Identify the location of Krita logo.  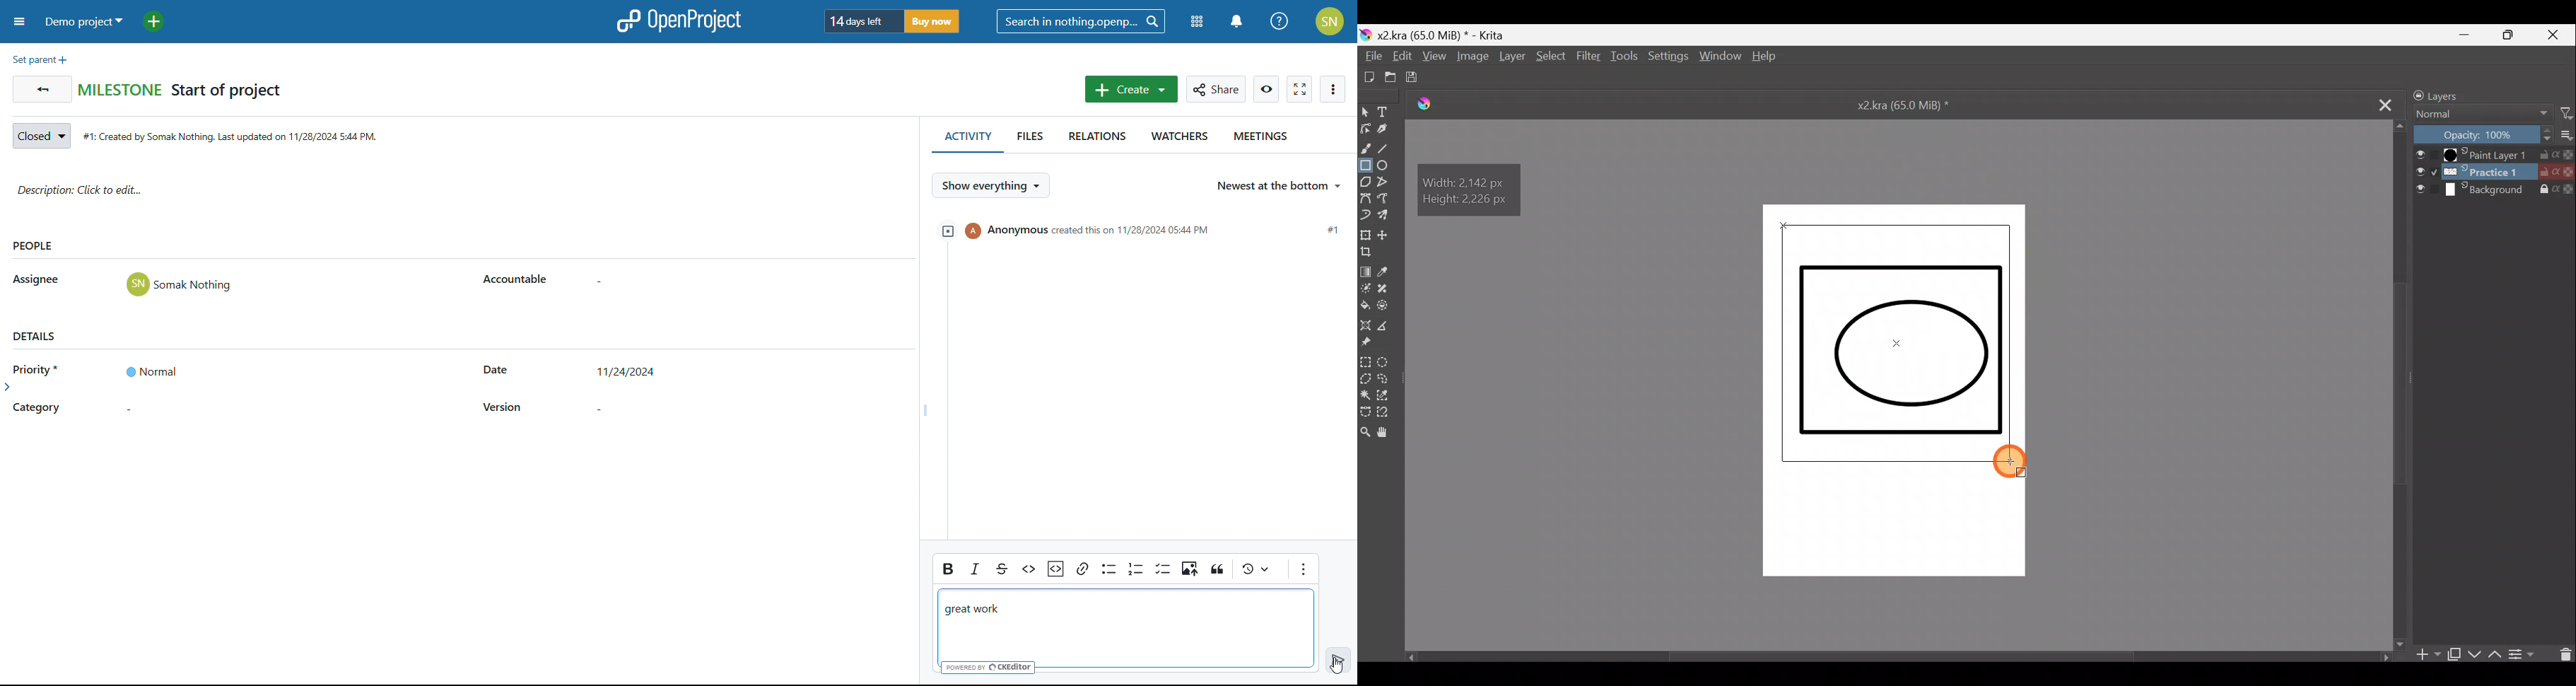
(1365, 34).